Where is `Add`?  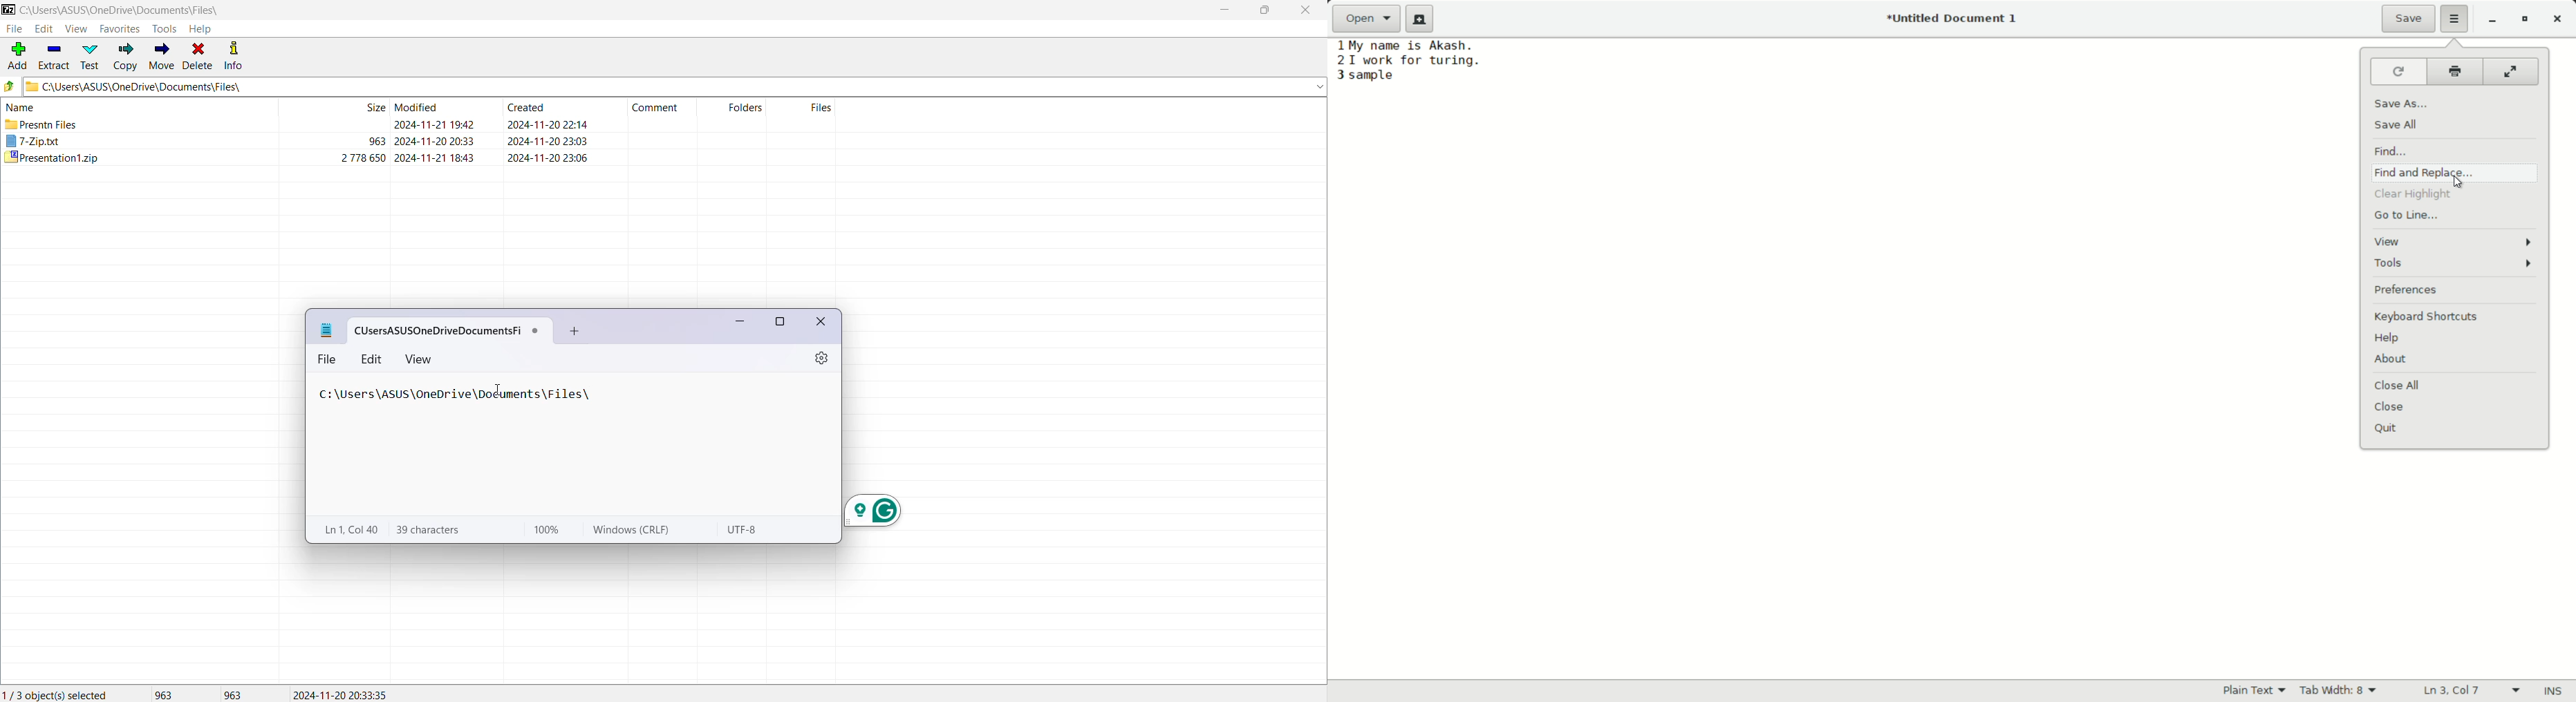
Add is located at coordinates (16, 56).